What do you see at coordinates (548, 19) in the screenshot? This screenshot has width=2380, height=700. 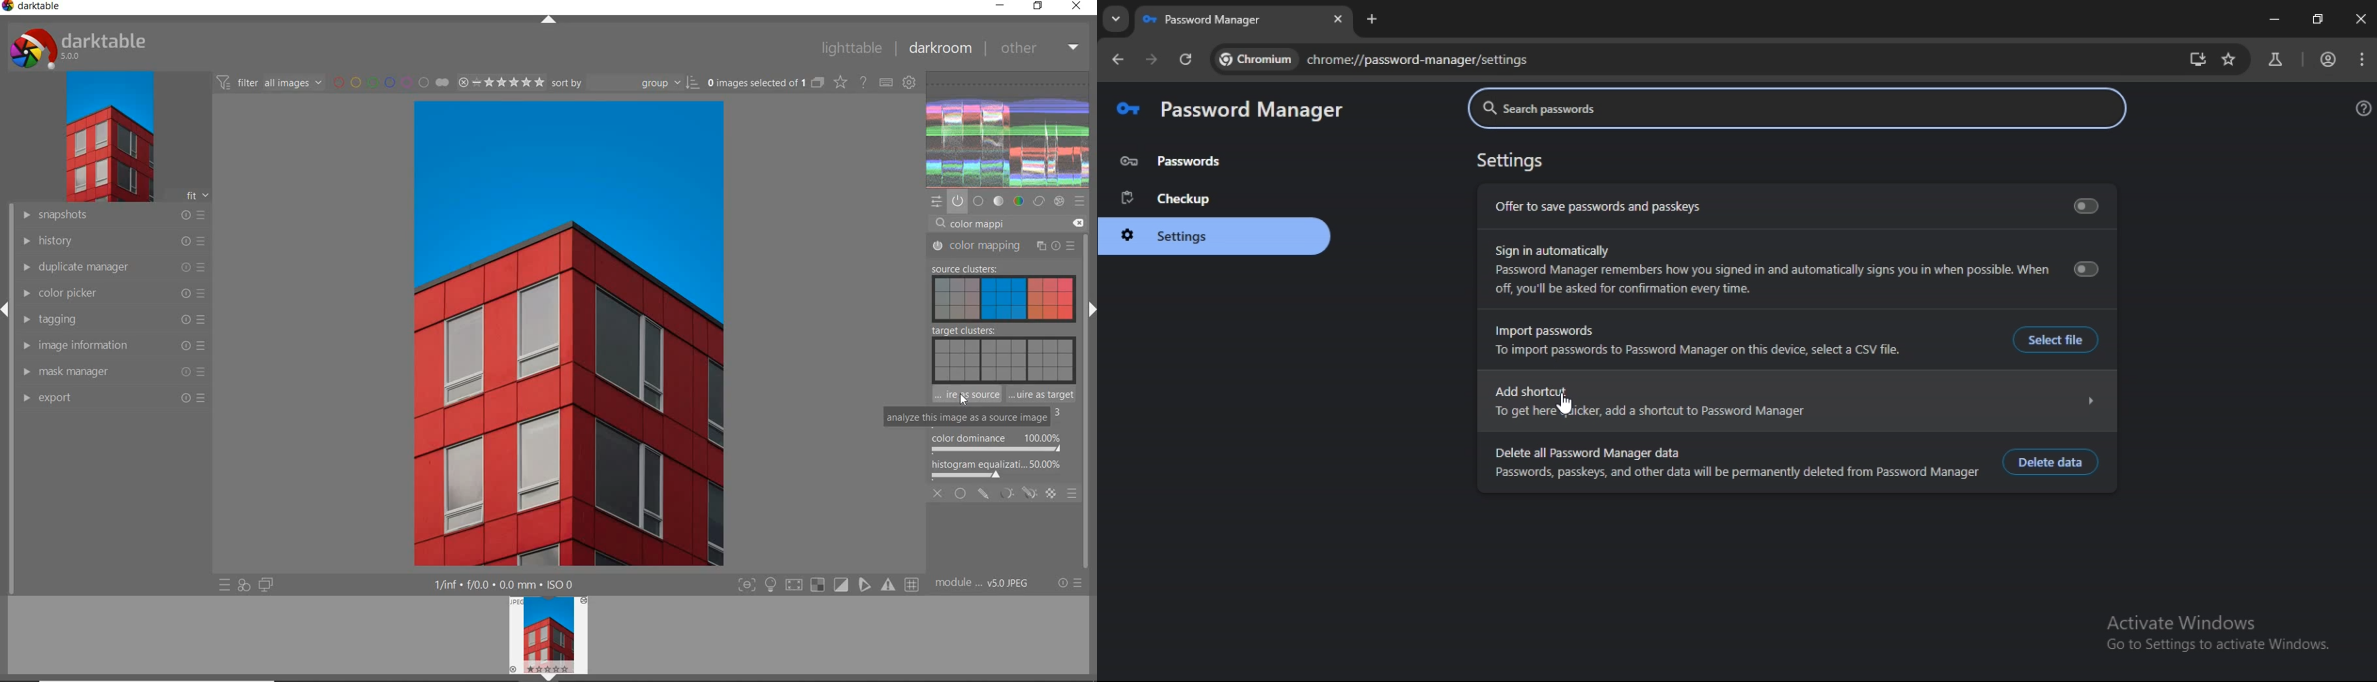 I see `expand/collapse` at bounding box center [548, 19].